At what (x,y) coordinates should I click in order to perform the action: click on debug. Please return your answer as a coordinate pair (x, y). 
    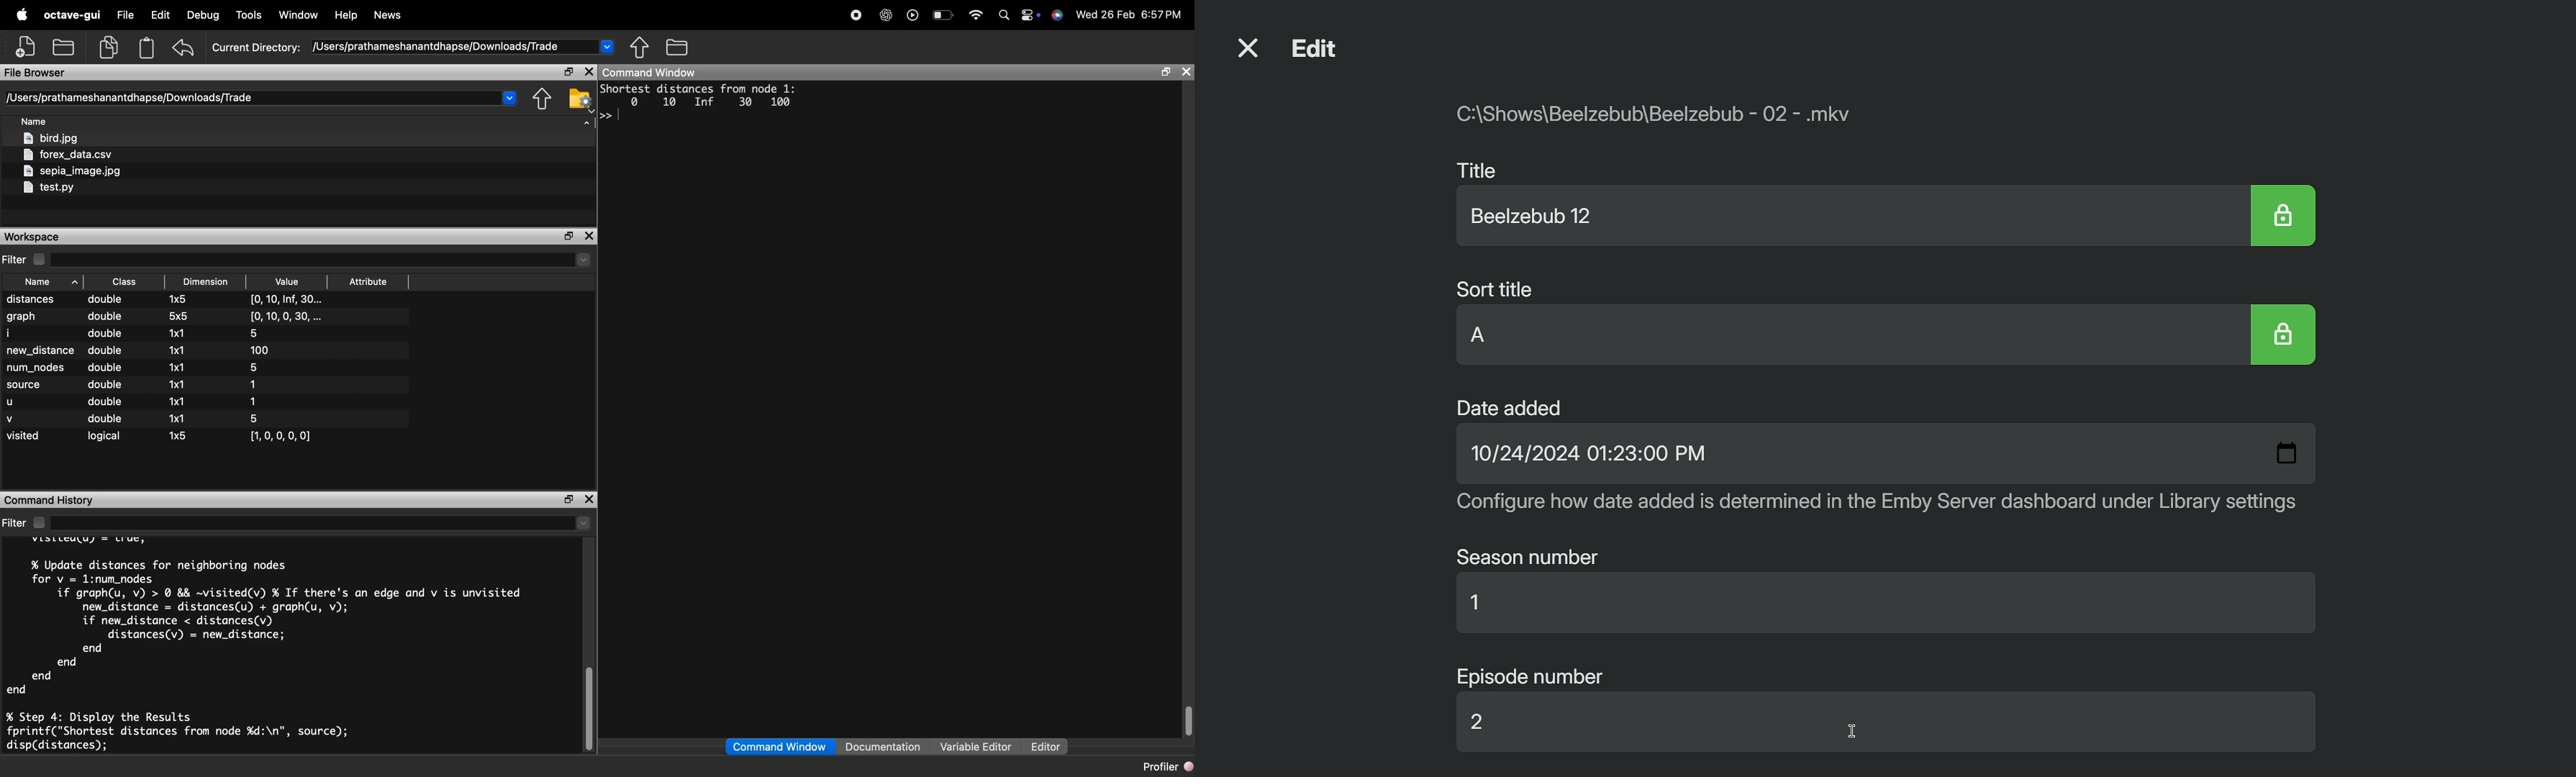
    Looking at the image, I should click on (204, 15).